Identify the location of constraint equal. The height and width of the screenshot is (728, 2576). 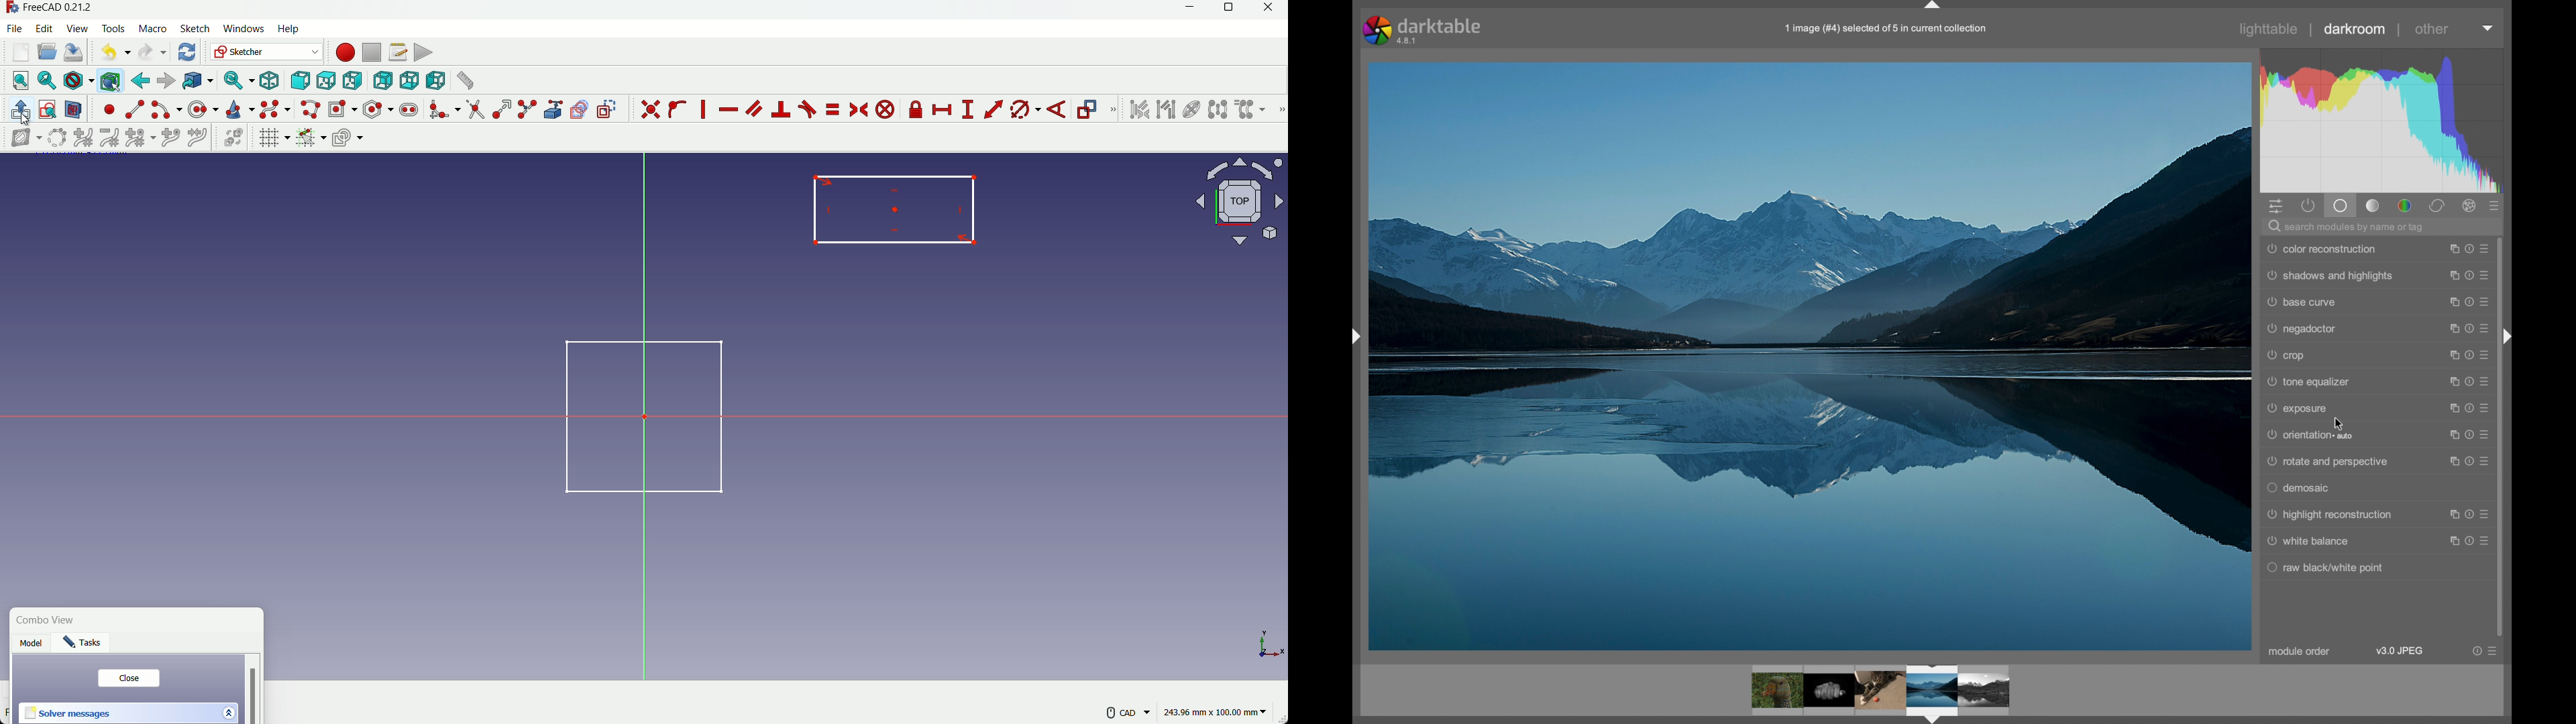
(832, 109).